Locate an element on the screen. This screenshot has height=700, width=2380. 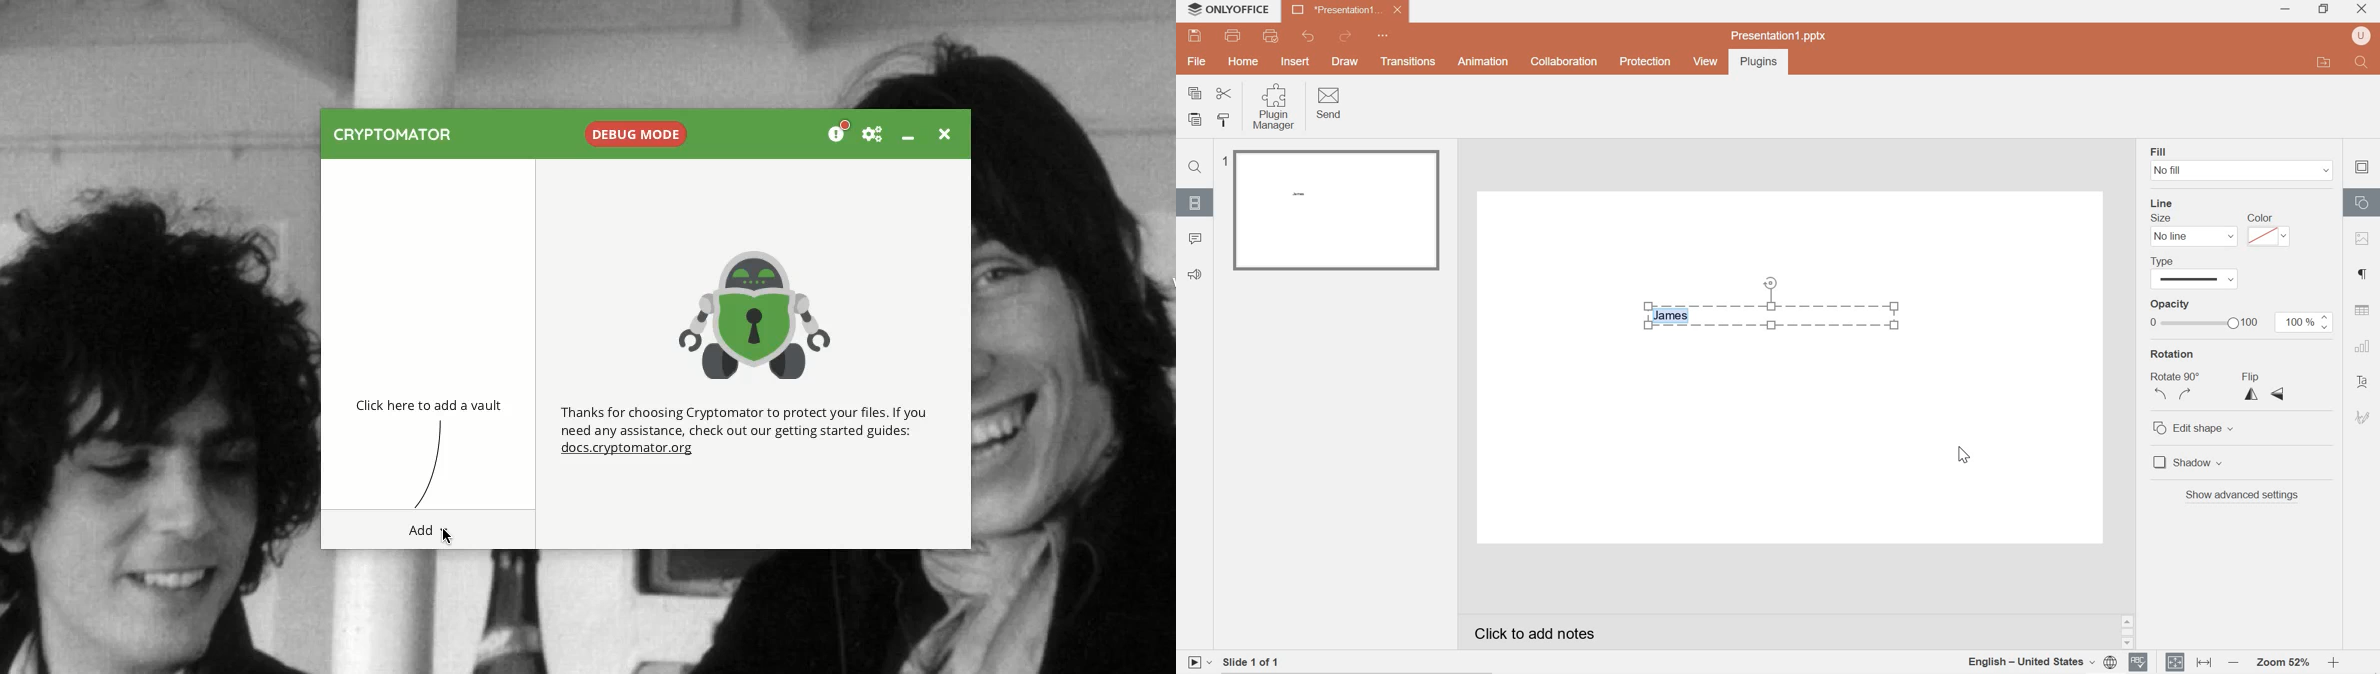
Debug mode is located at coordinates (636, 133).